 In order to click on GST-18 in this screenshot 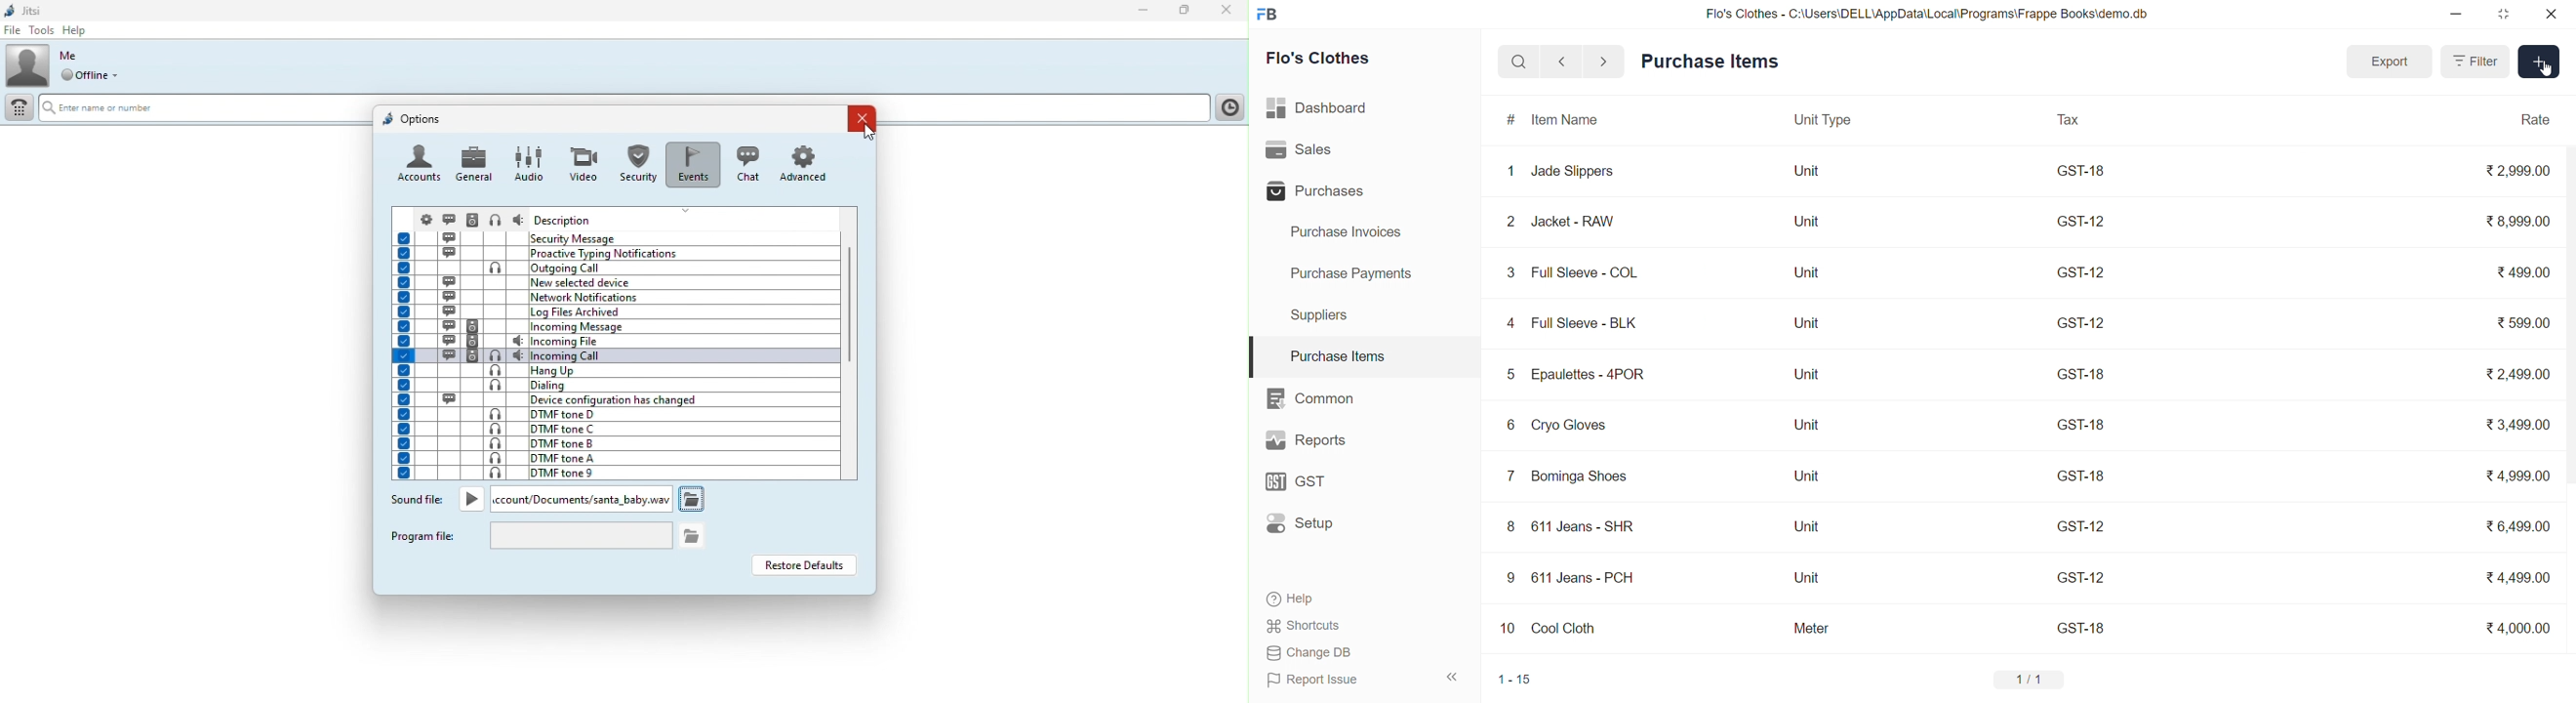, I will do `click(2082, 424)`.